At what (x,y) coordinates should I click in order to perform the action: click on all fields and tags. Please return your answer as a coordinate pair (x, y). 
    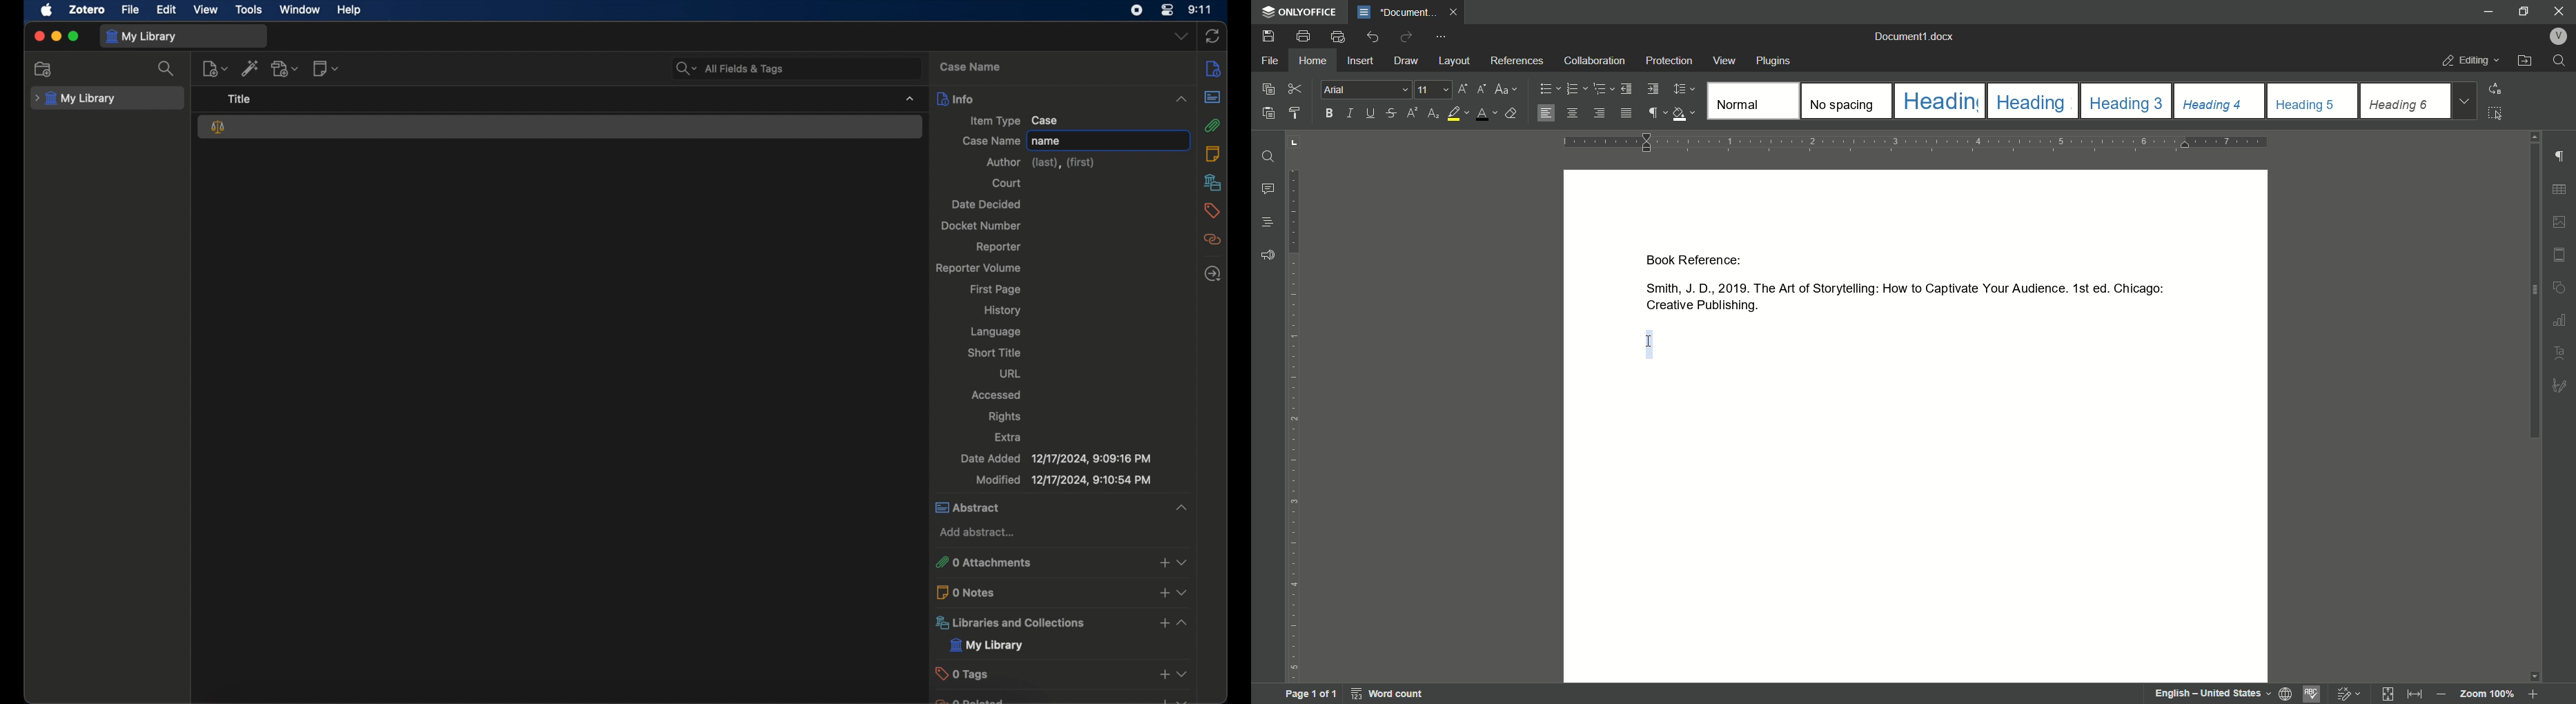
    Looking at the image, I should click on (730, 69).